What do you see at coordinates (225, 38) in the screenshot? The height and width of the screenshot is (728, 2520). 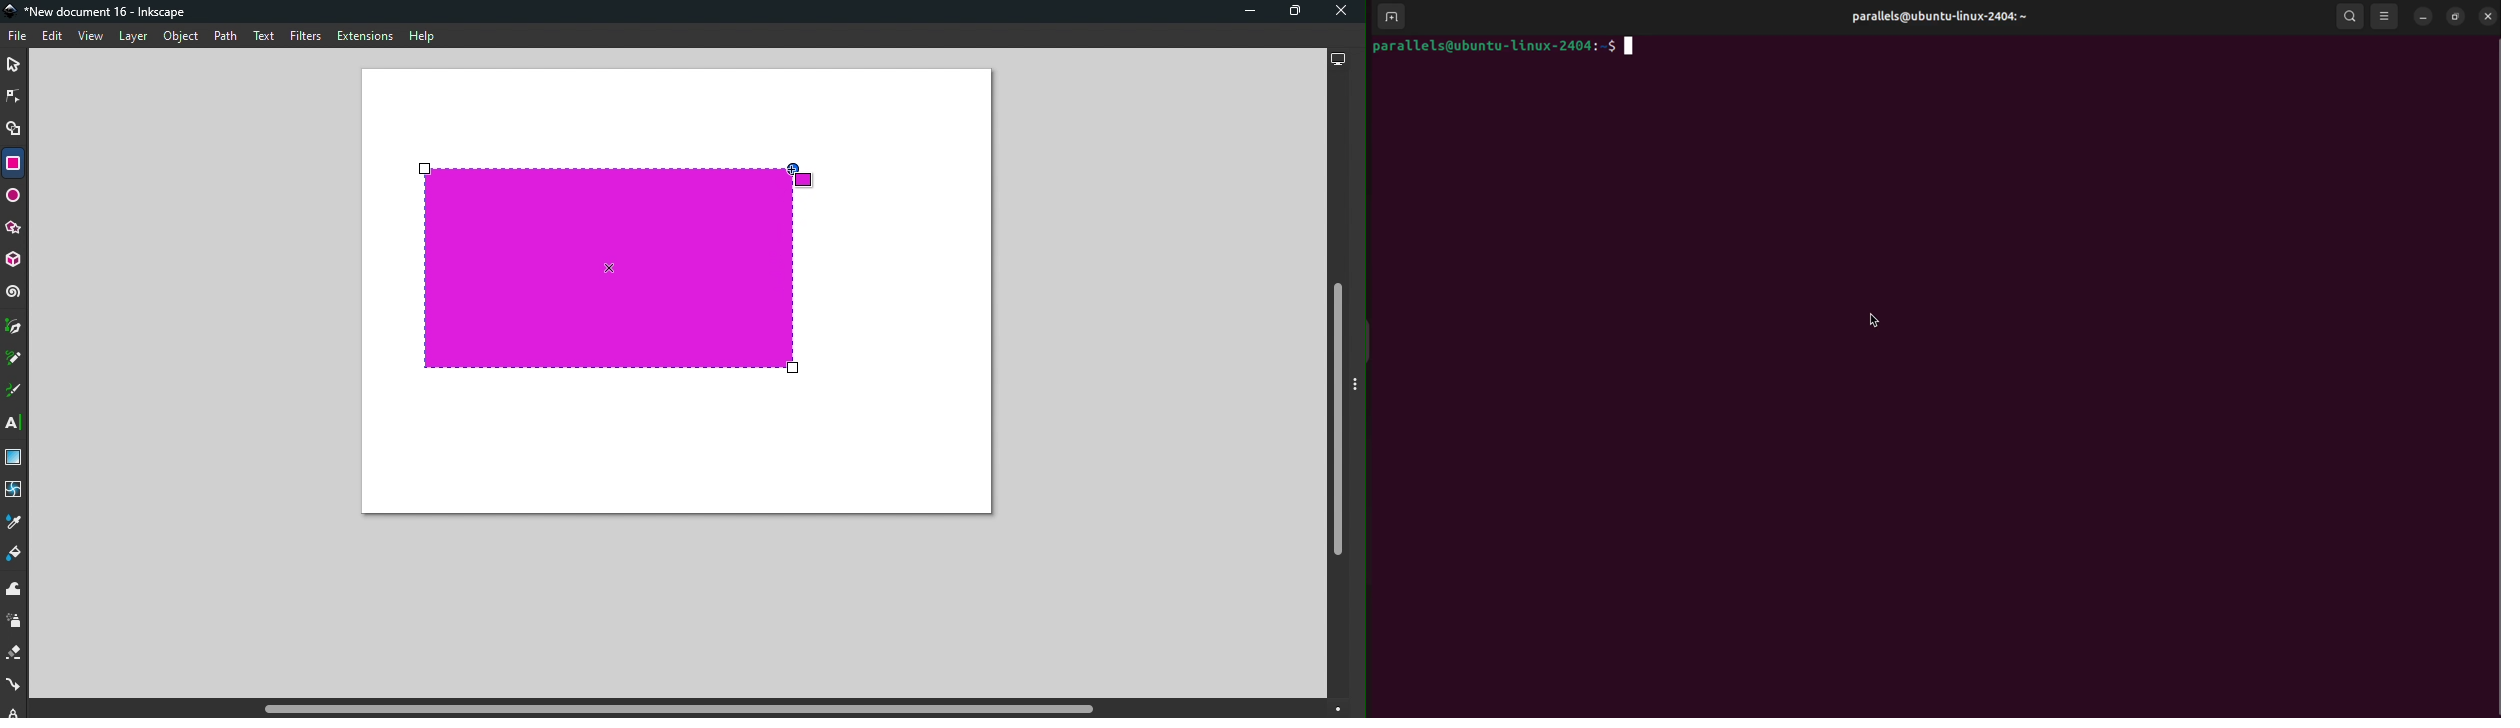 I see `Path` at bounding box center [225, 38].